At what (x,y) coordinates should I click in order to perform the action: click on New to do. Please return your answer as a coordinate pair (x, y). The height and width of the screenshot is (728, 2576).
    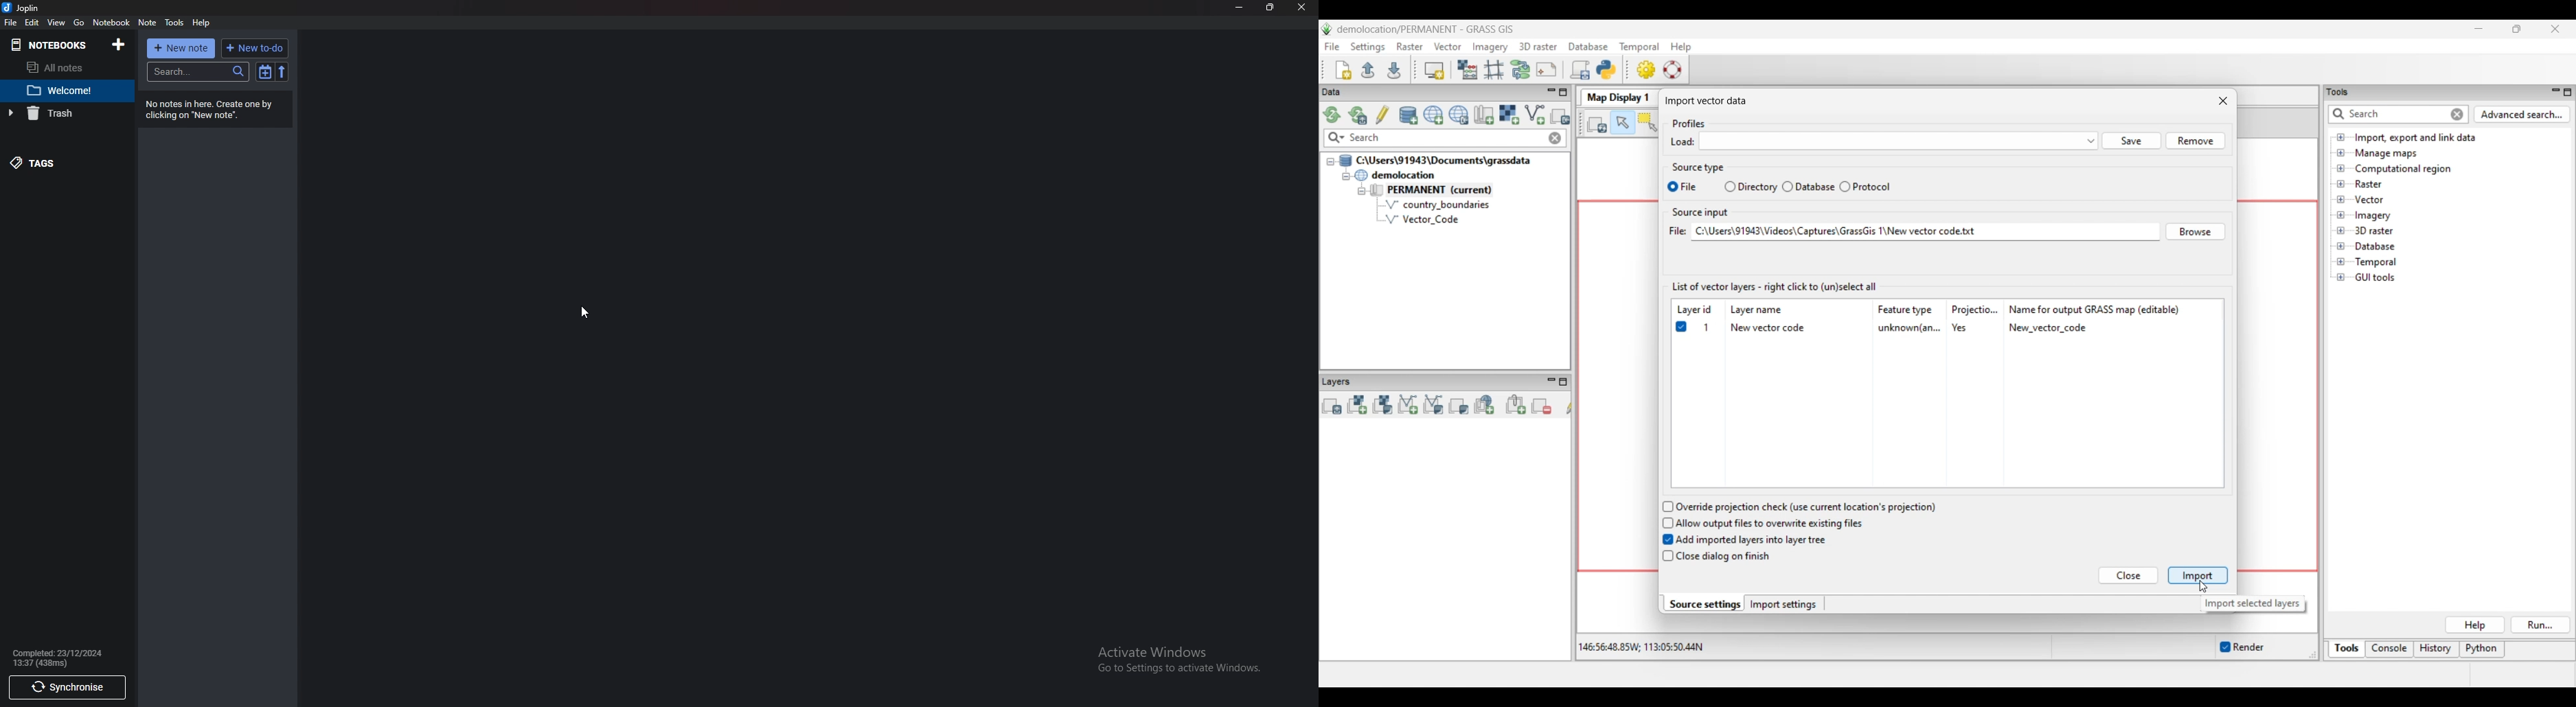
    Looking at the image, I should click on (254, 48).